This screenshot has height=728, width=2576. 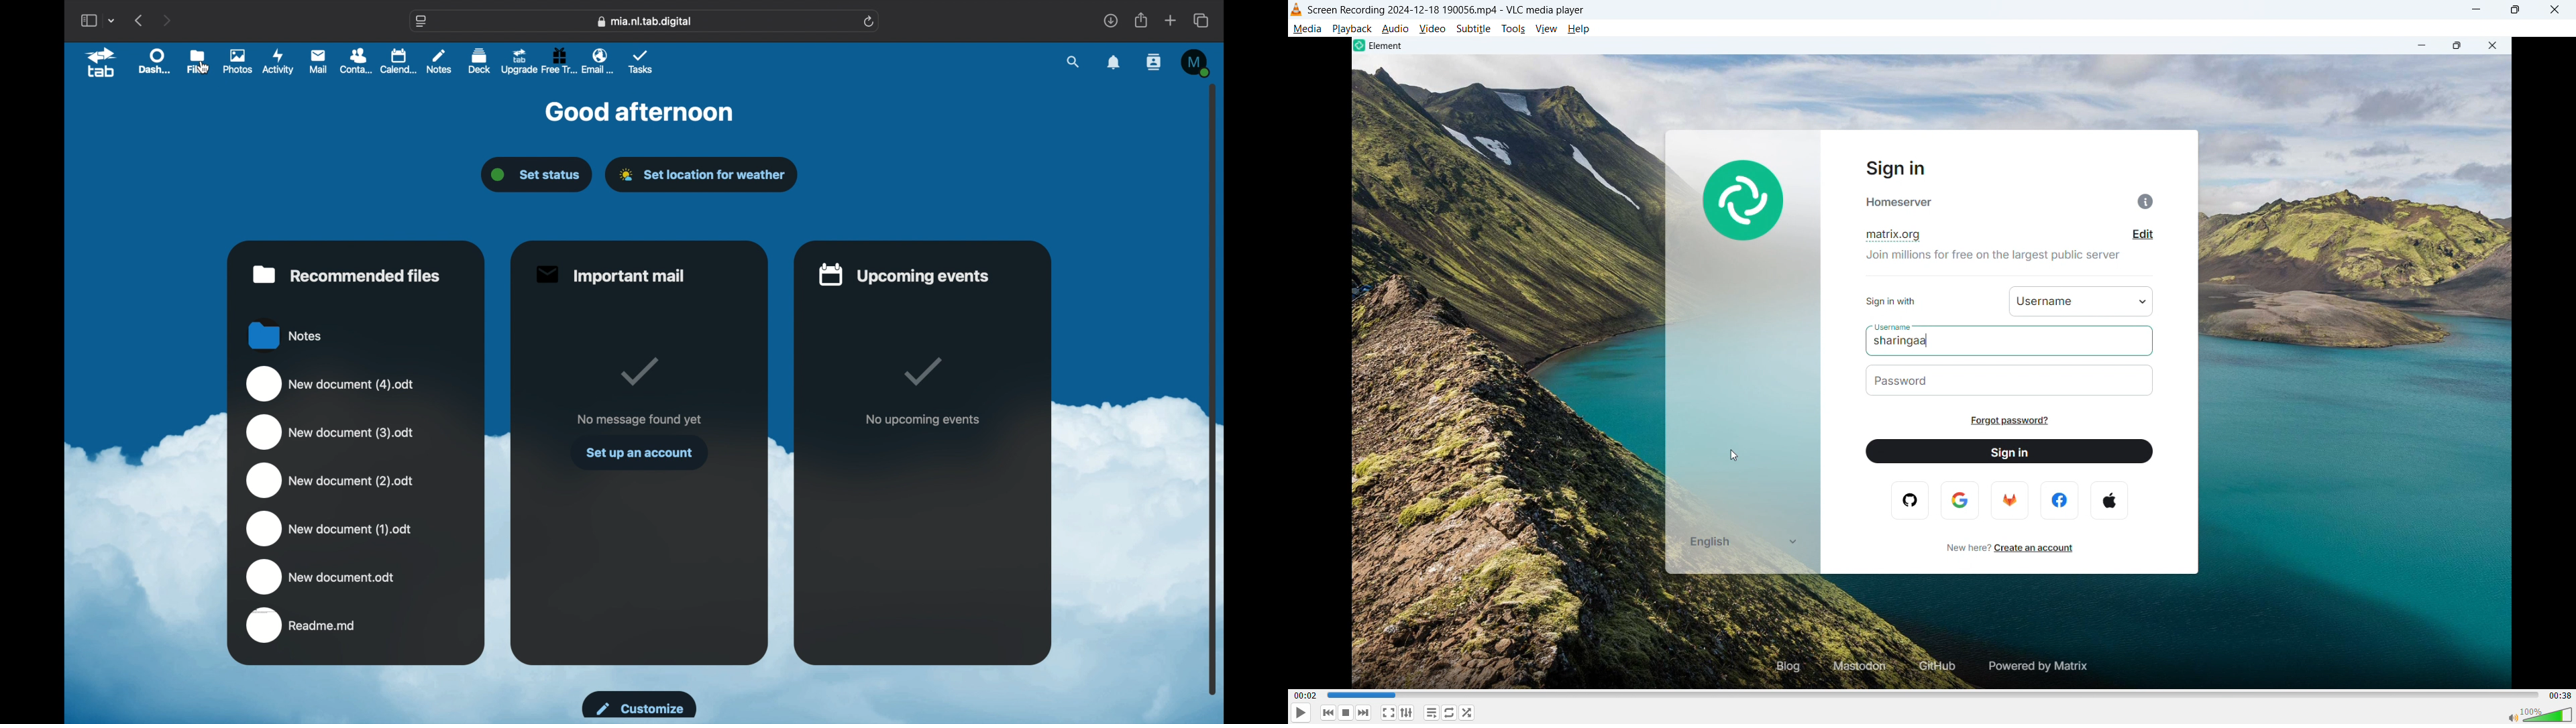 What do you see at coordinates (286, 335) in the screenshot?
I see `notes` at bounding box center [286, 335].